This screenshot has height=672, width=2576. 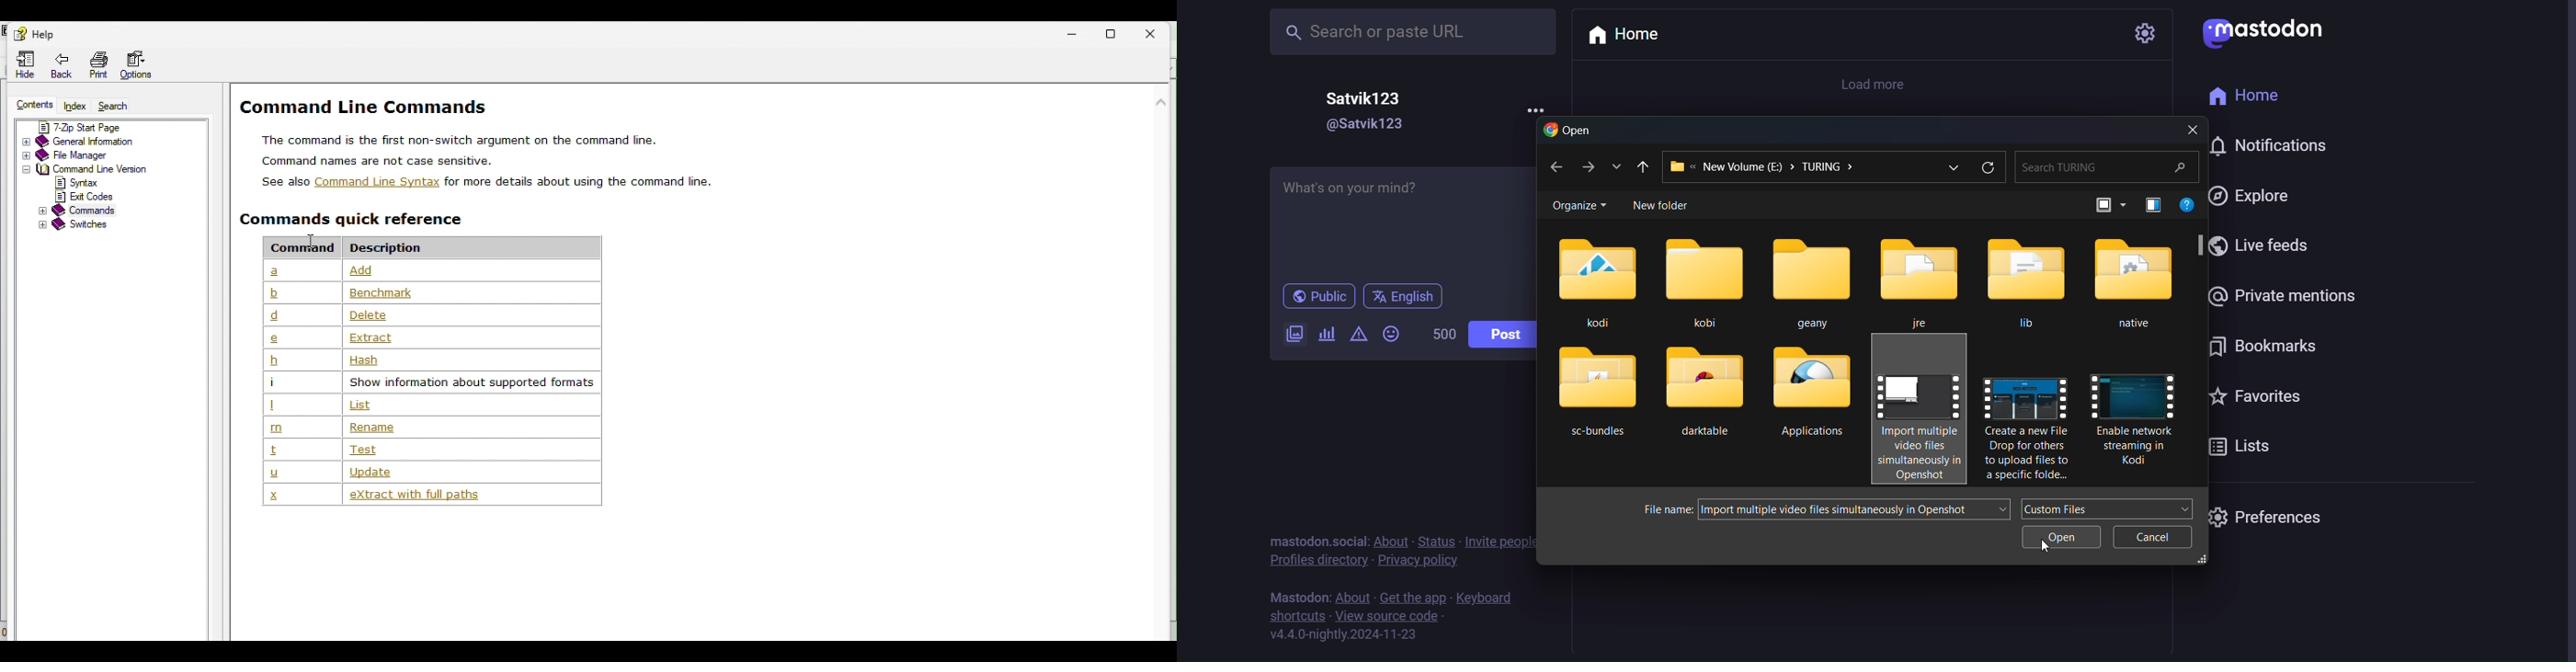 I want to click on description, so click(x=404, y=471).